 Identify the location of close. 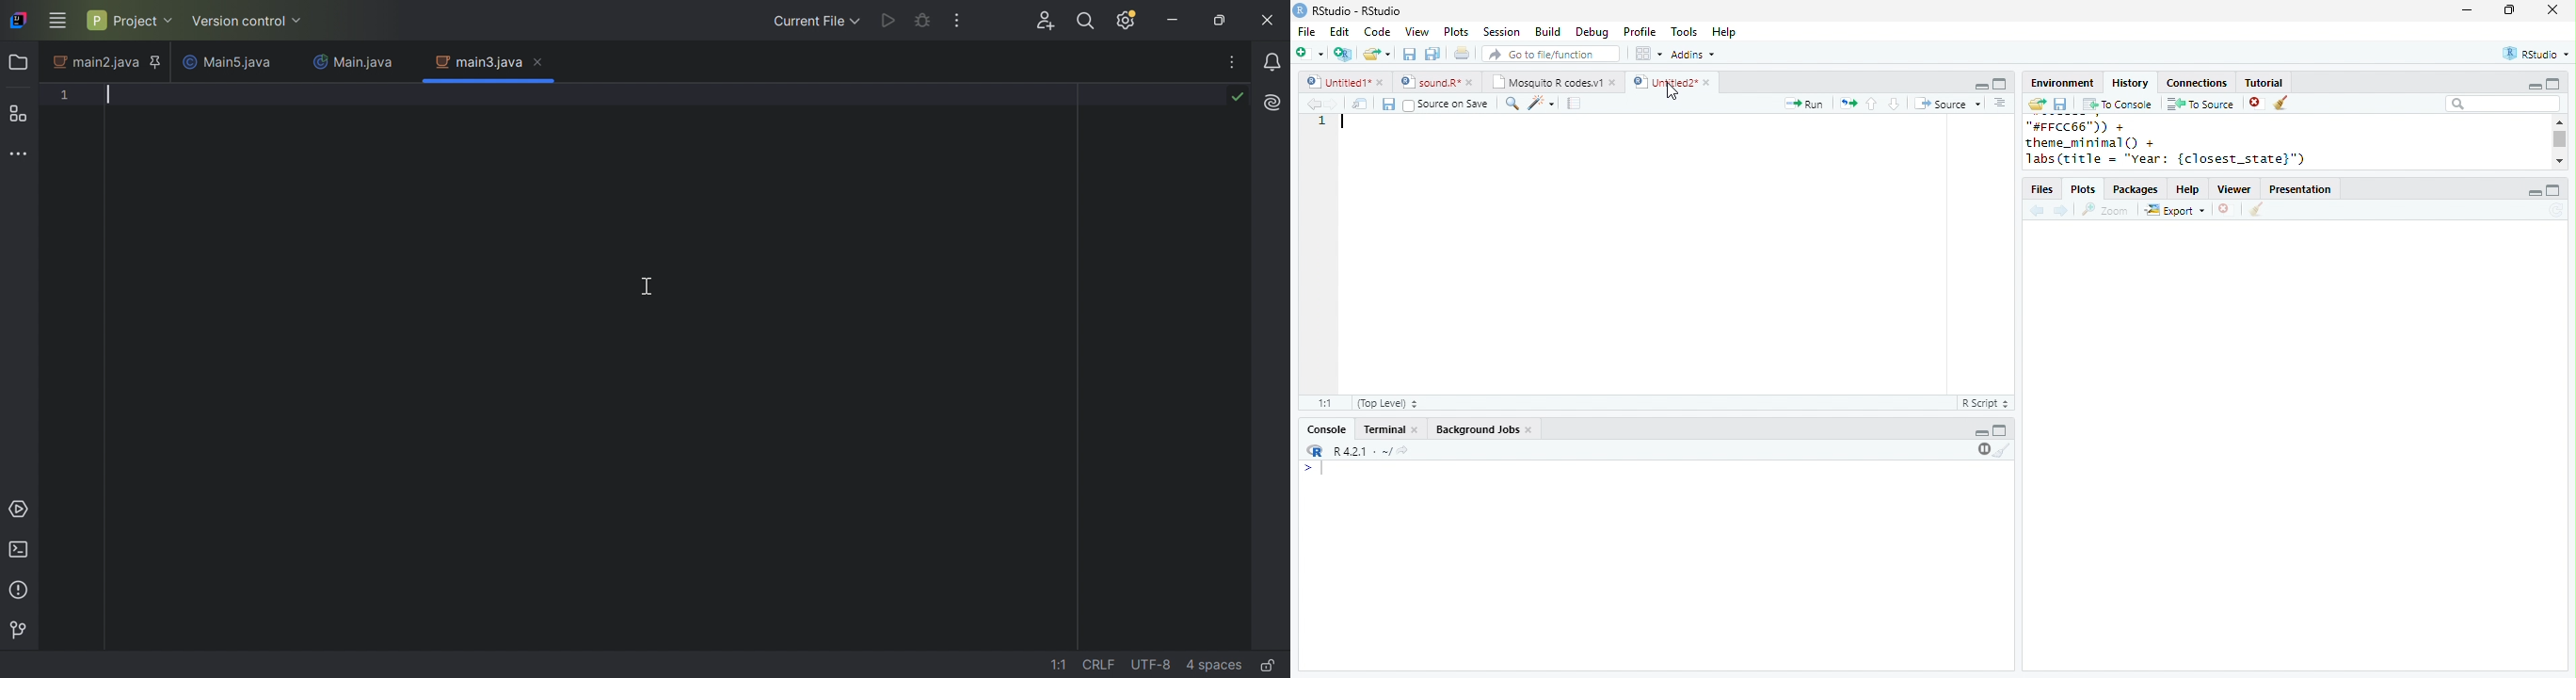
(1707, 82).